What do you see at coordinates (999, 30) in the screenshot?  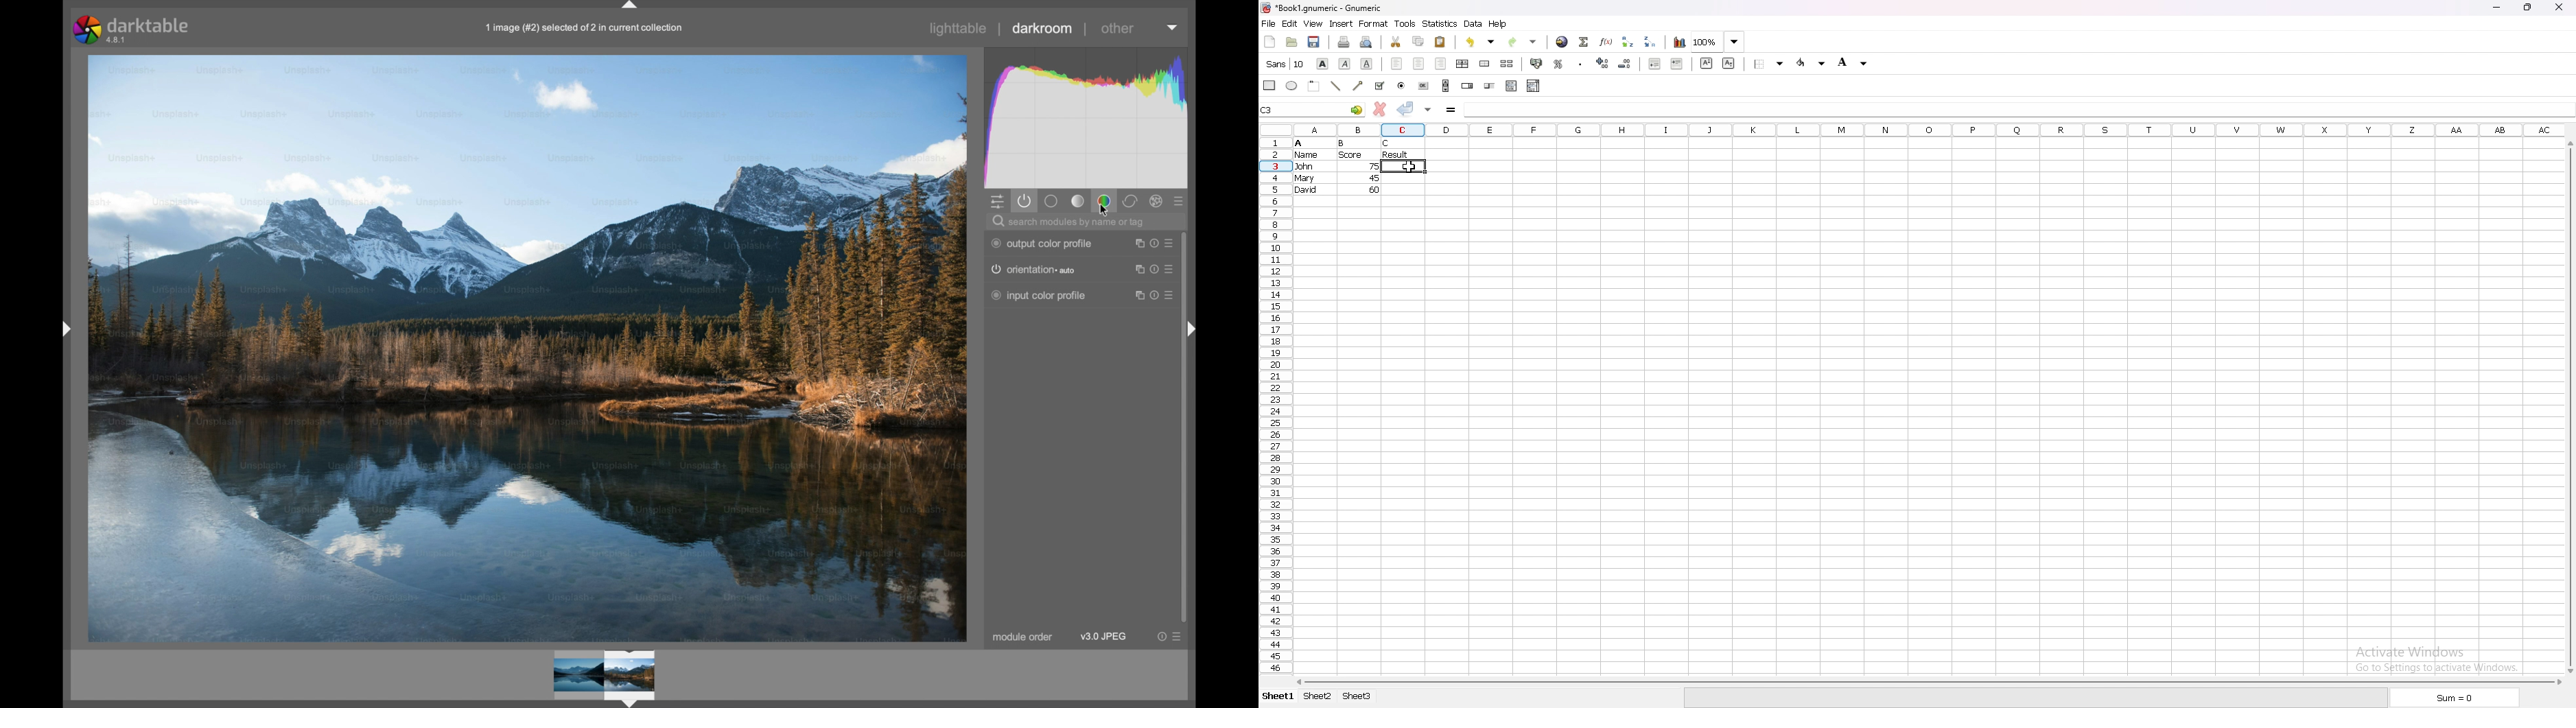 I see `separator` at bounding box center [999, 30].